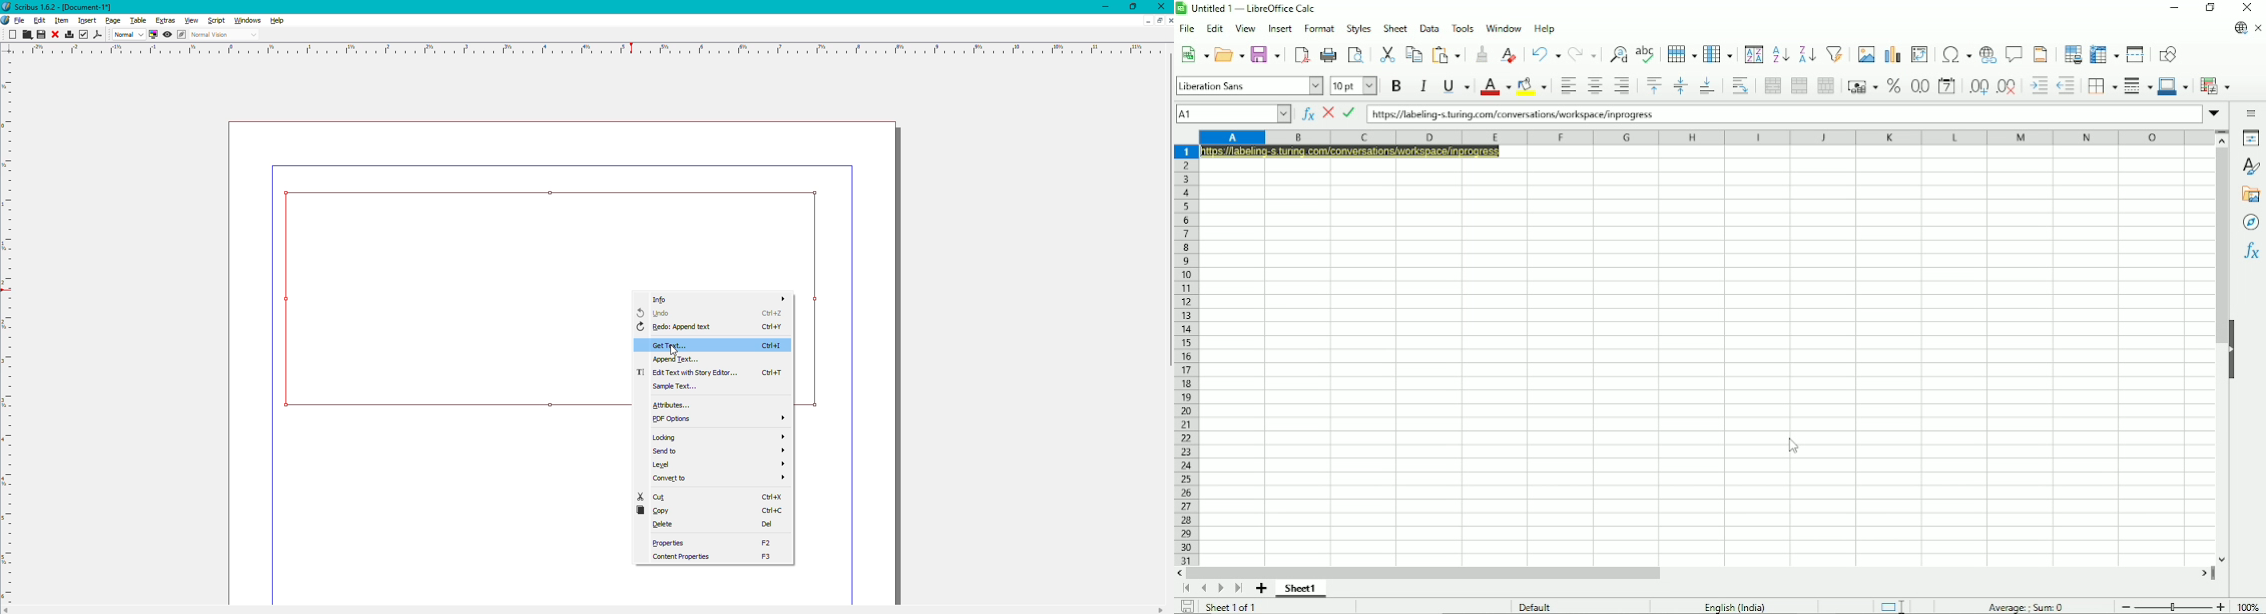 The image size is (2268, 616). I want to click on Insert chart, so click(1891, 54).